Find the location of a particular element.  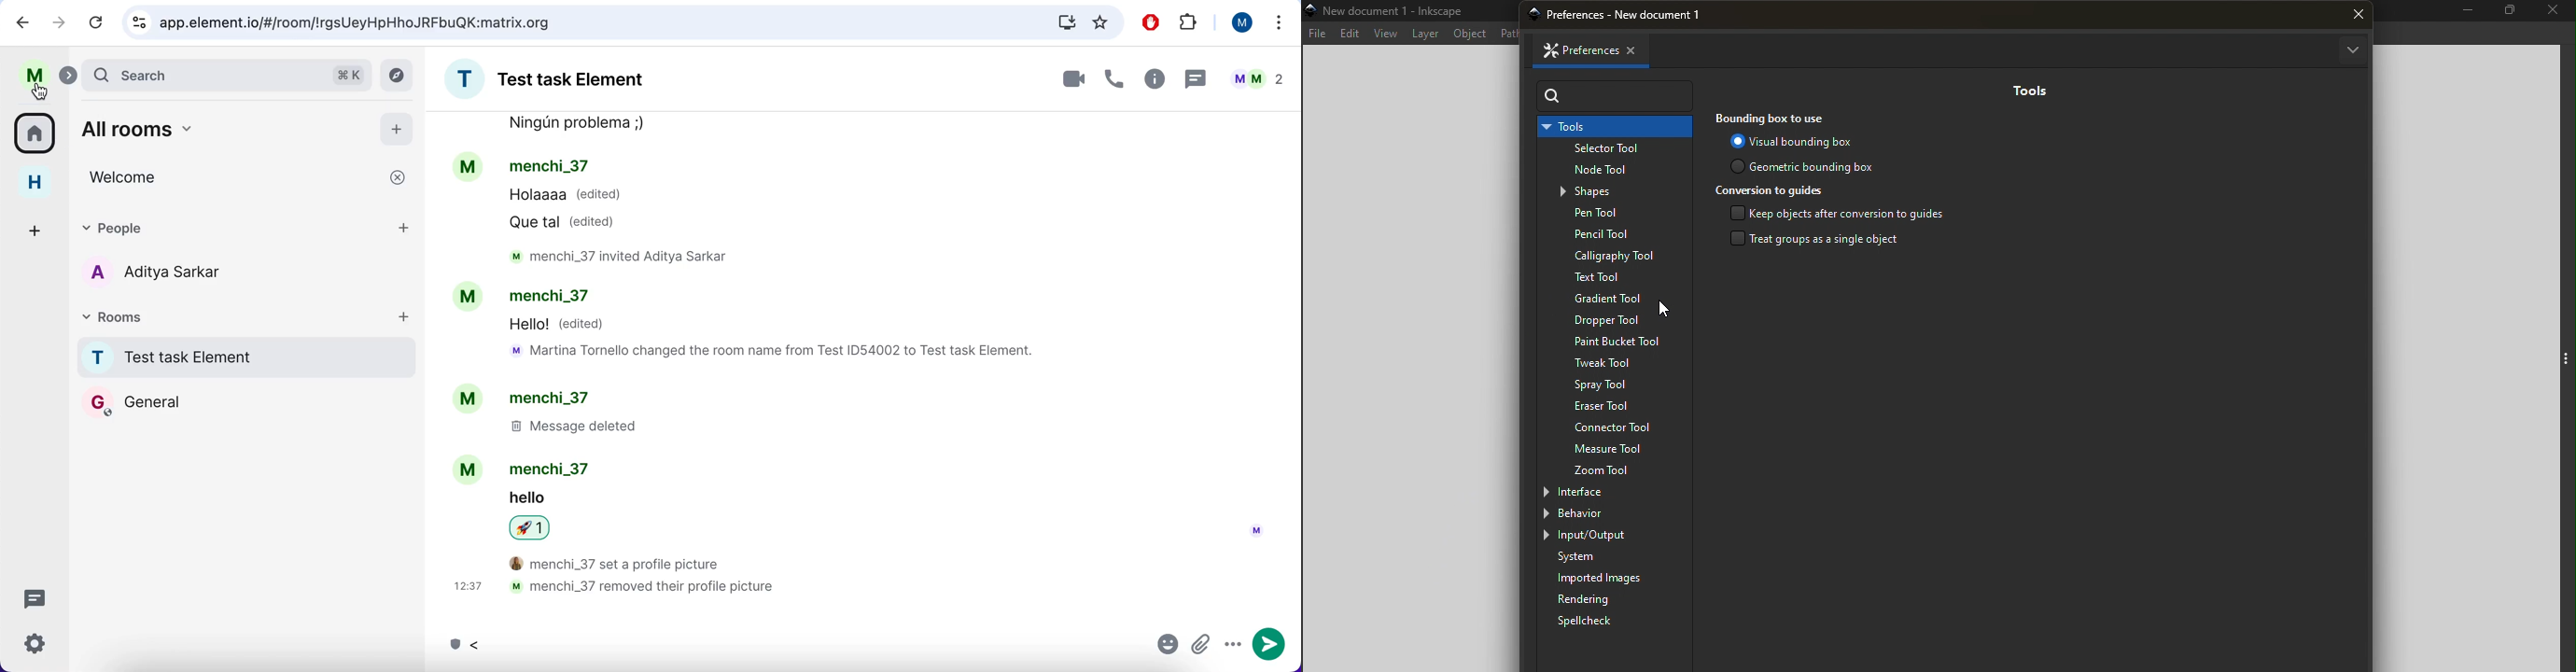

Pen tool is located at coordinates (1617, 214).